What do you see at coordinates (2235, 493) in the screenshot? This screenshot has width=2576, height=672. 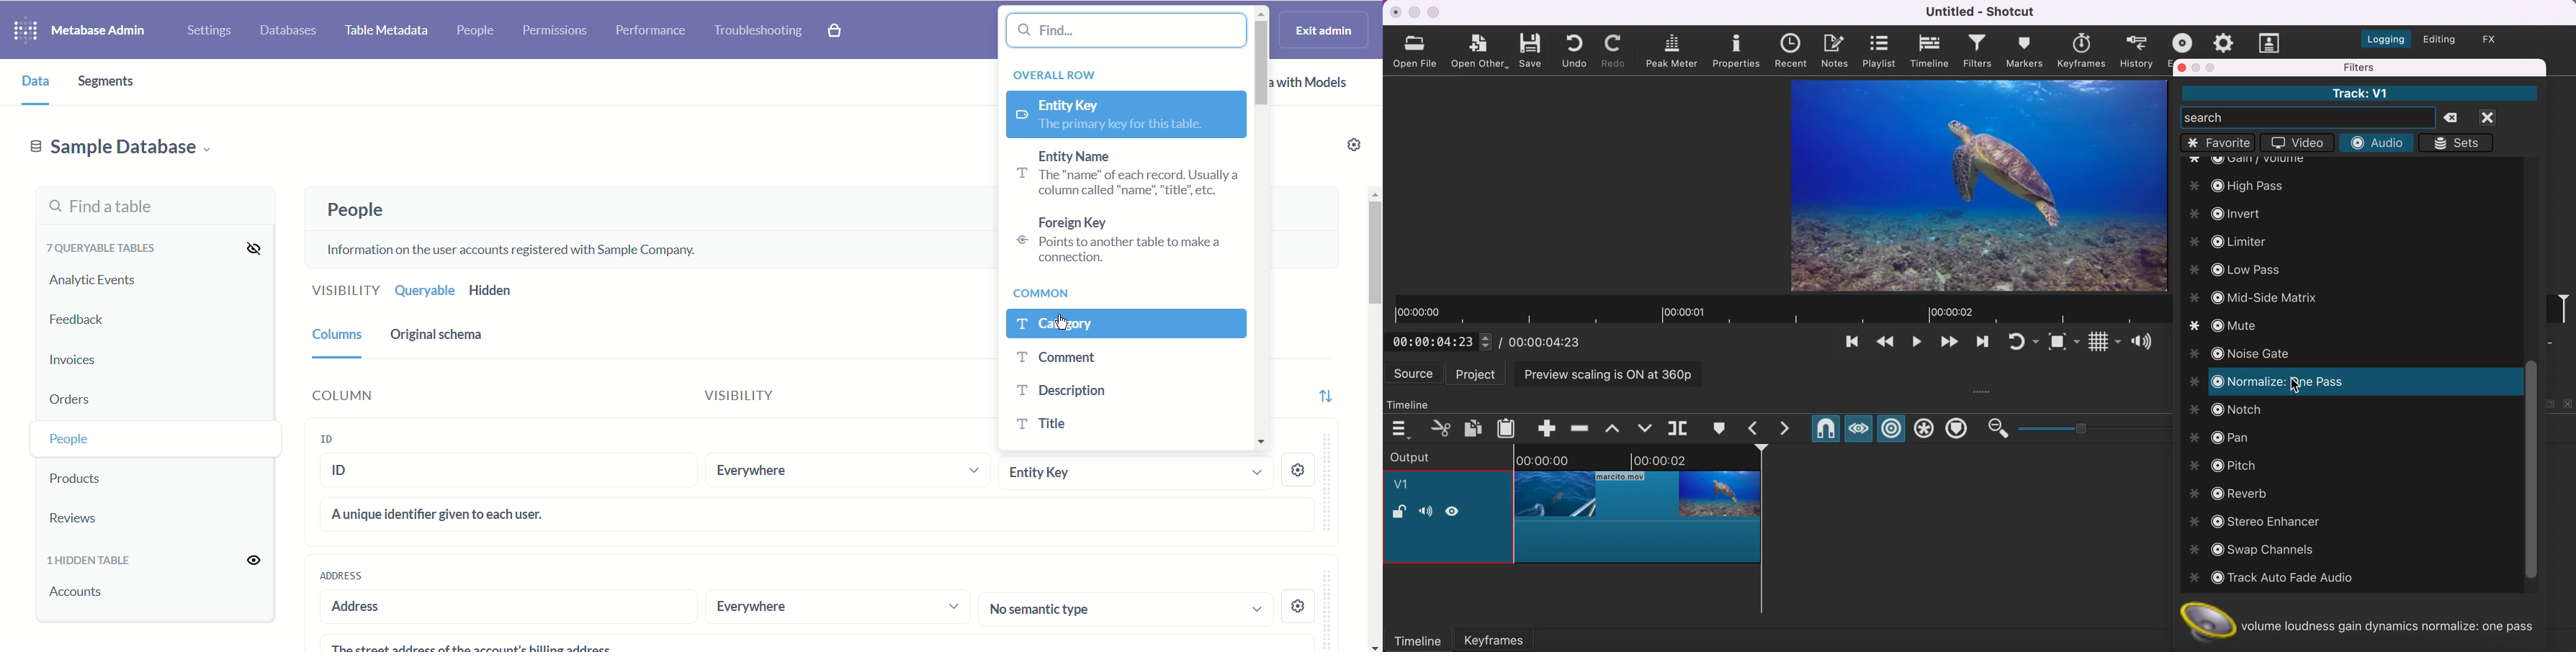 I see `reverb` at bounding box center [2235, 493].